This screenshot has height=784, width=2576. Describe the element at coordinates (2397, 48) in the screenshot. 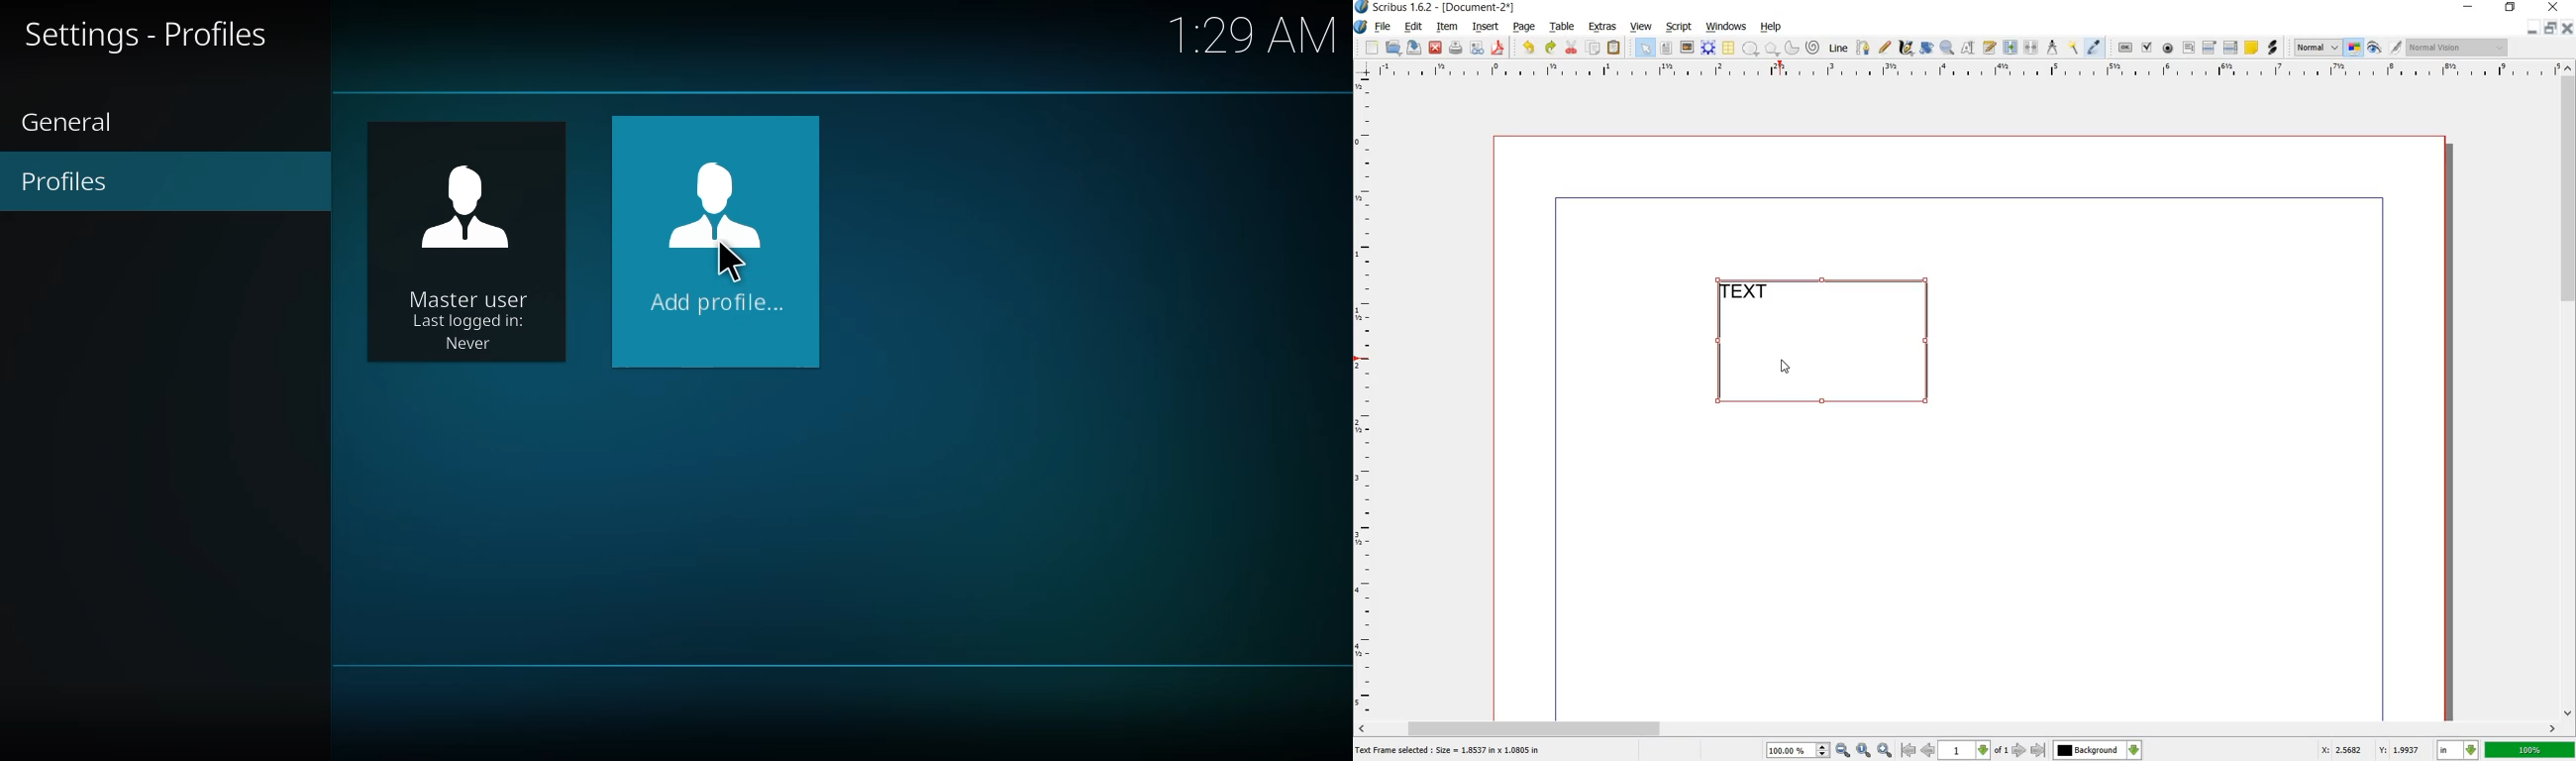

I see `edit in preview mode` at that location.